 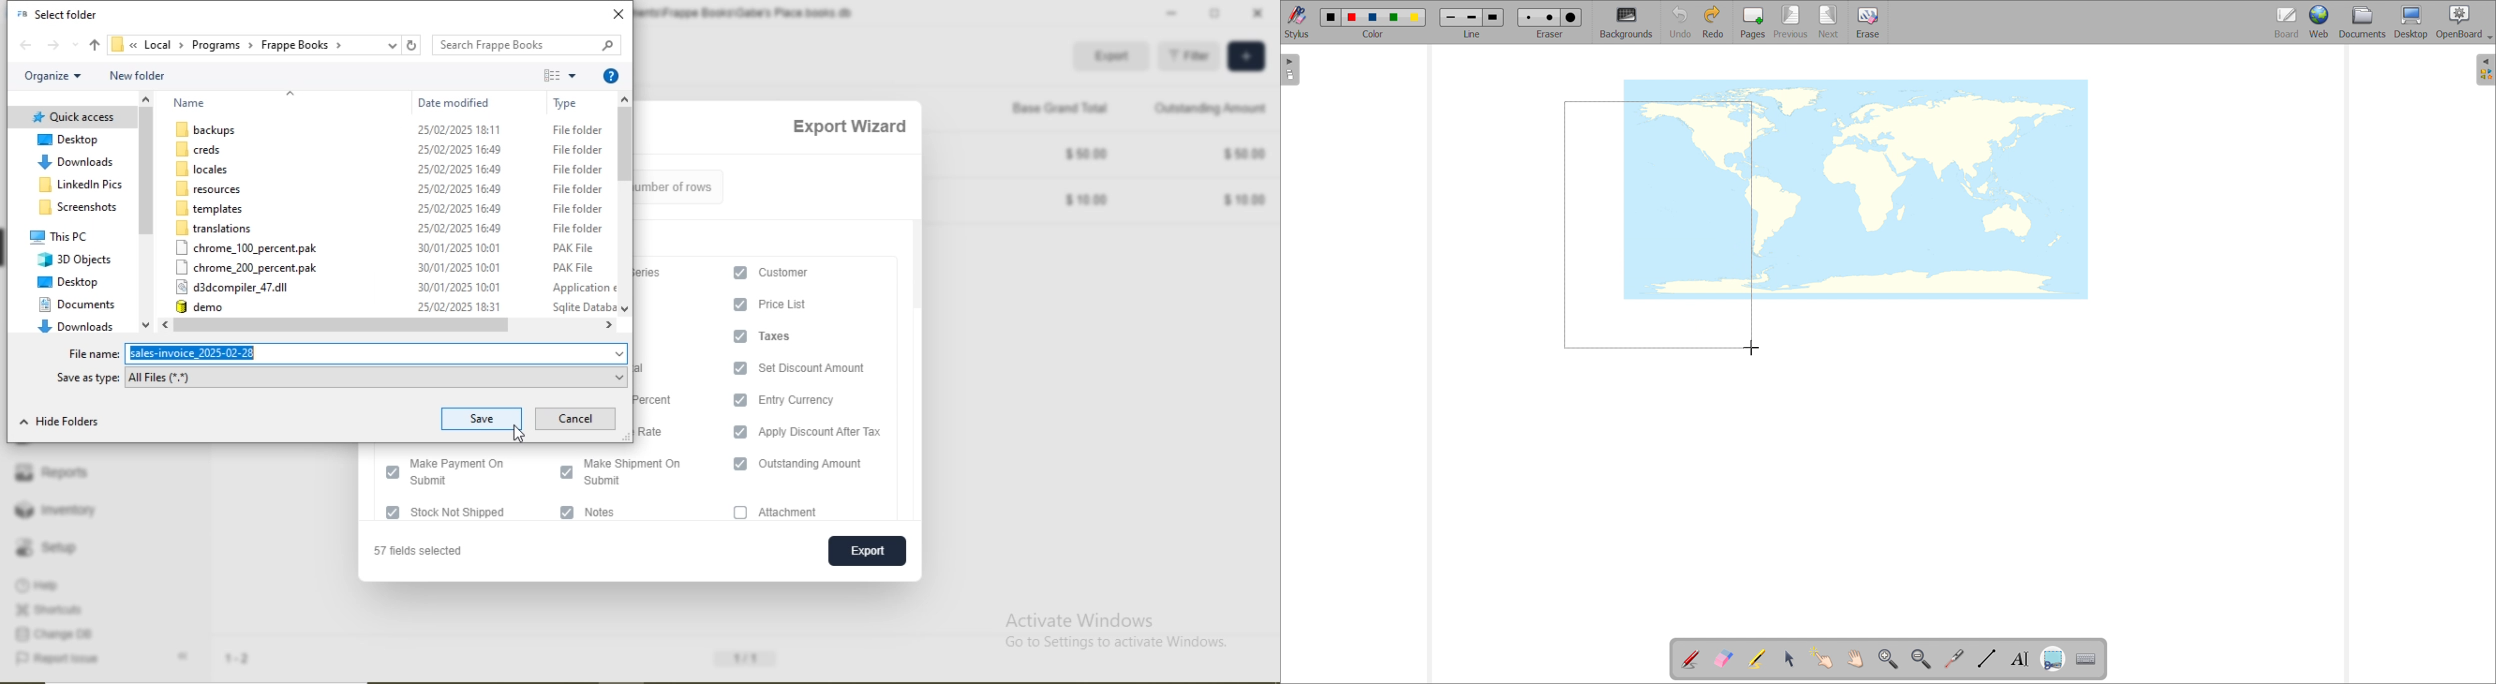 I want to click on File folder, so click(x=579, y=132).